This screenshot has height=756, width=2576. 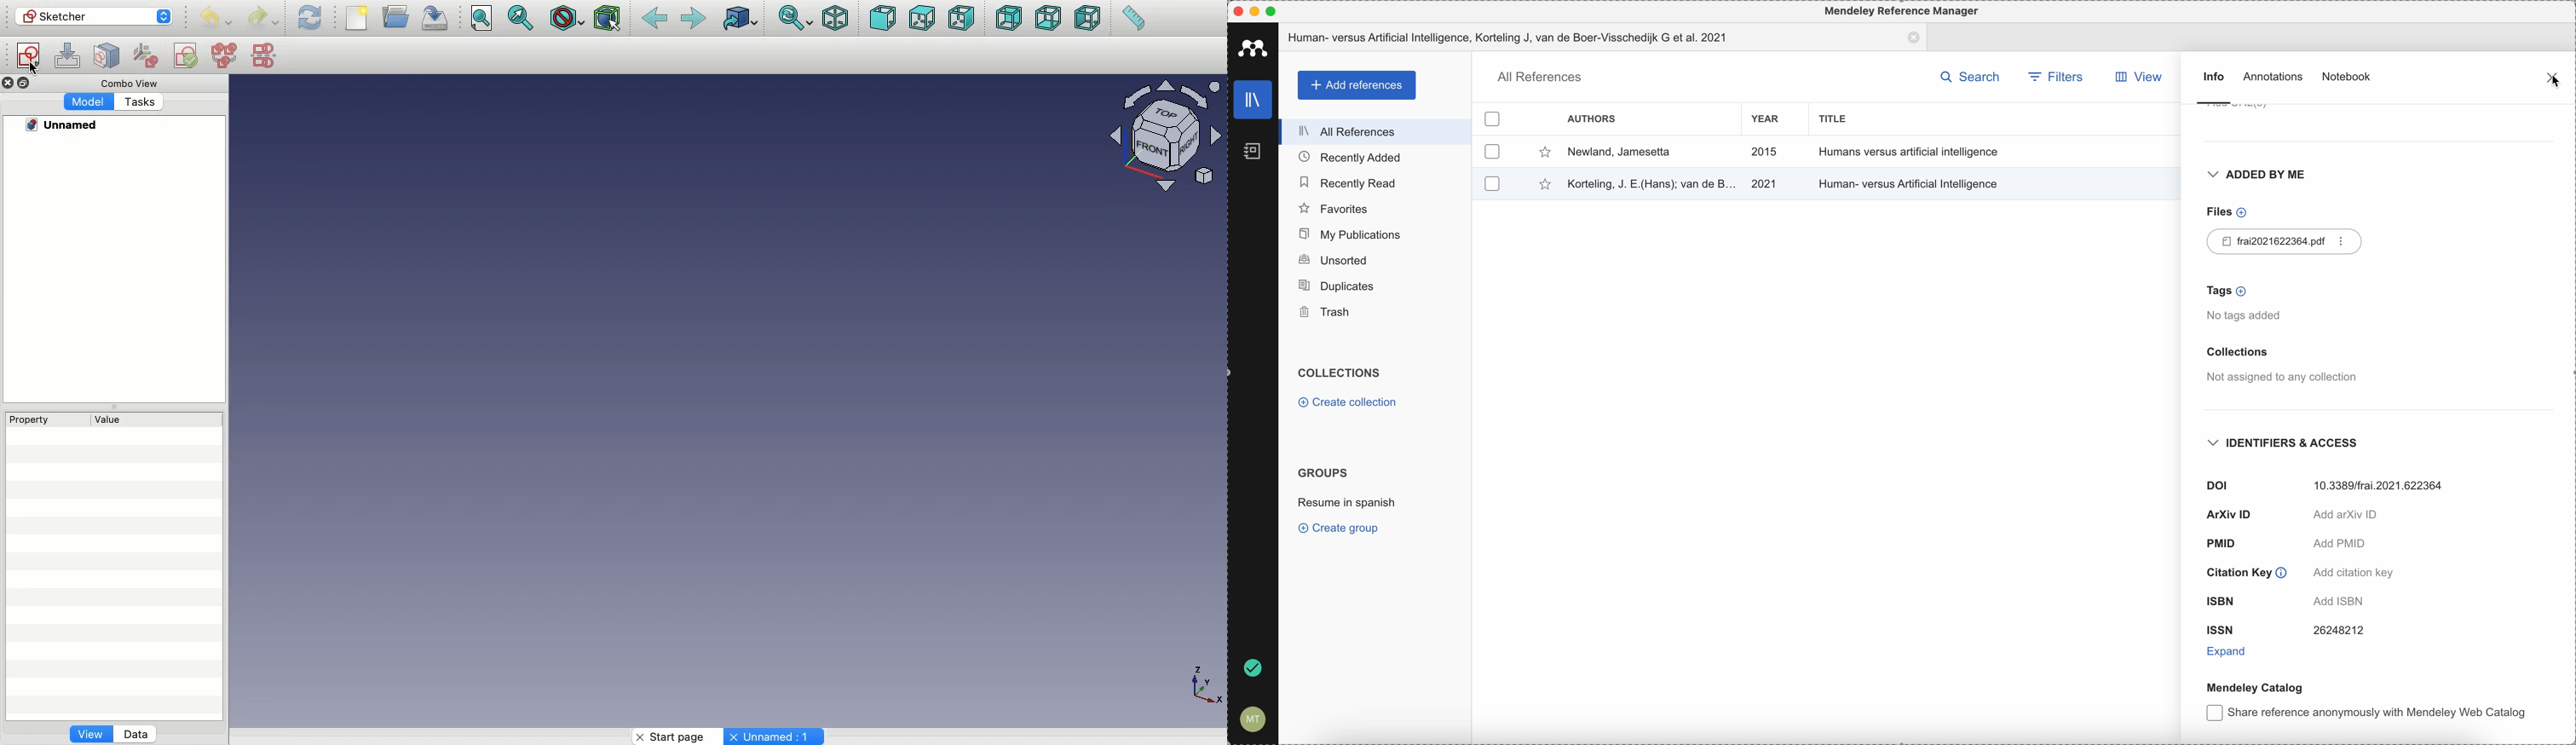 What do you see at coordinates (677, 736) in the screenshot?
I see `Start page` at bounding box center [677, 736].